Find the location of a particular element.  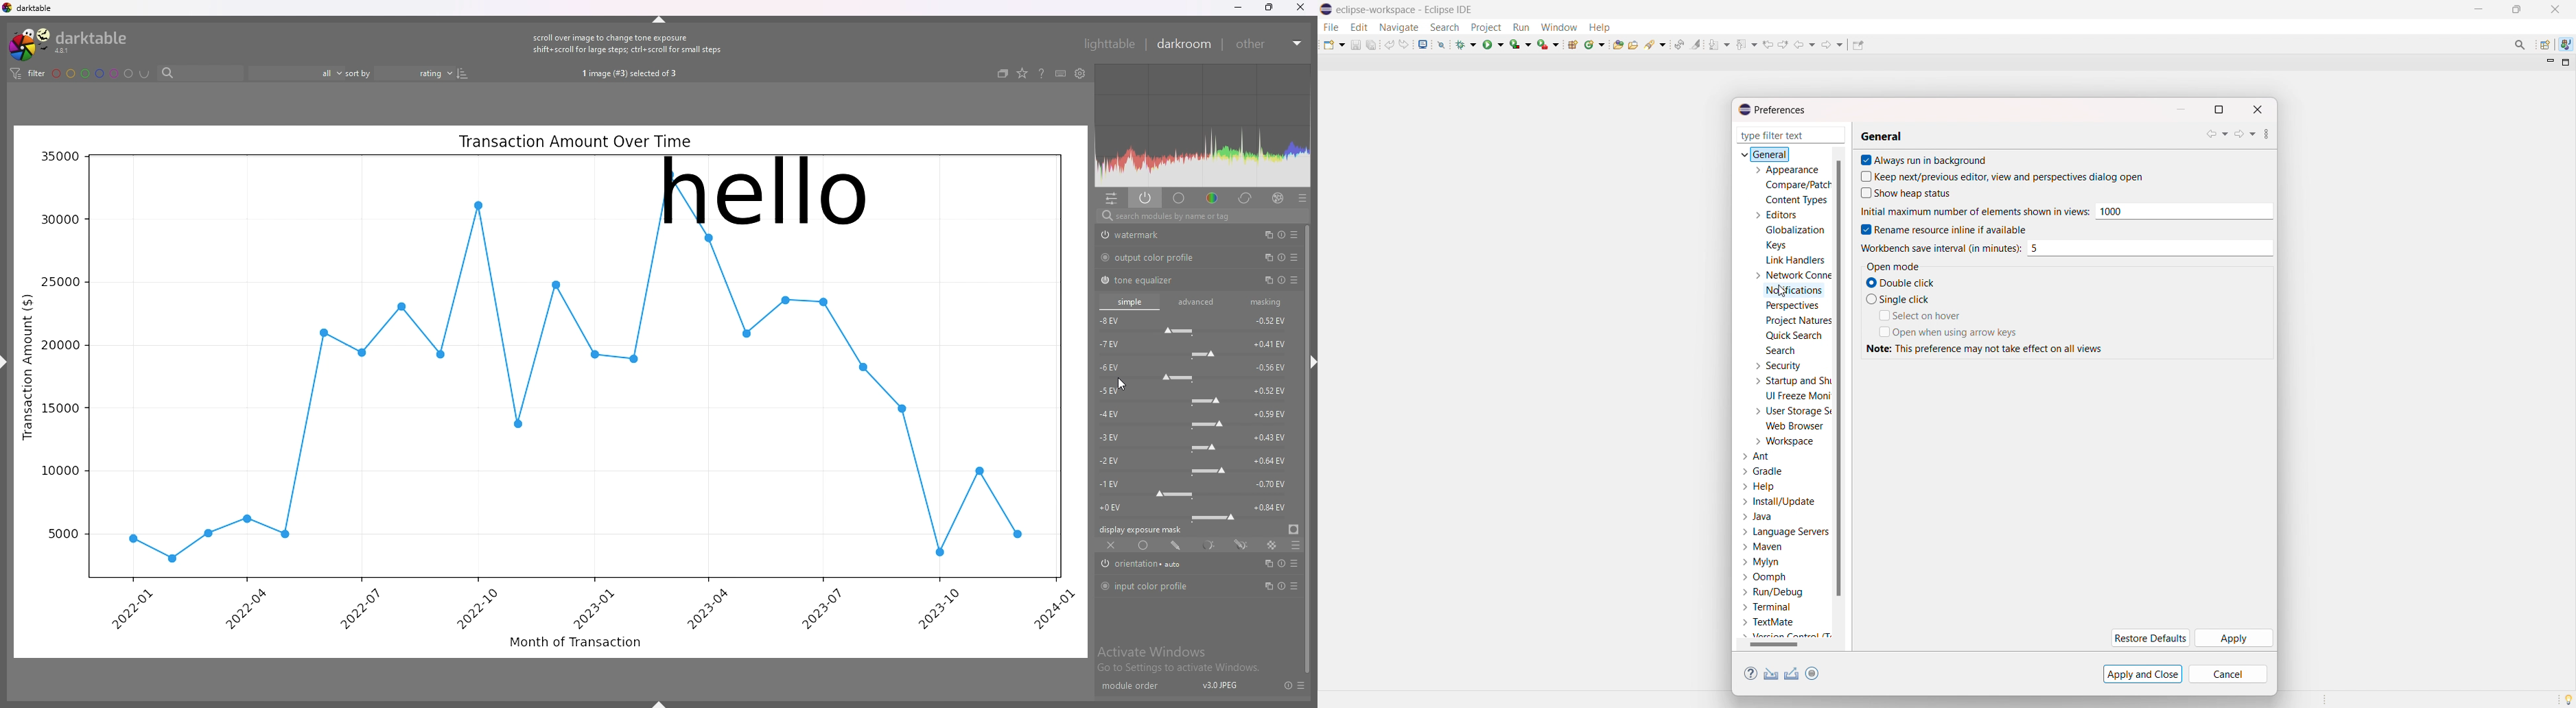

2023-07 is located at coordinates (819, 608).